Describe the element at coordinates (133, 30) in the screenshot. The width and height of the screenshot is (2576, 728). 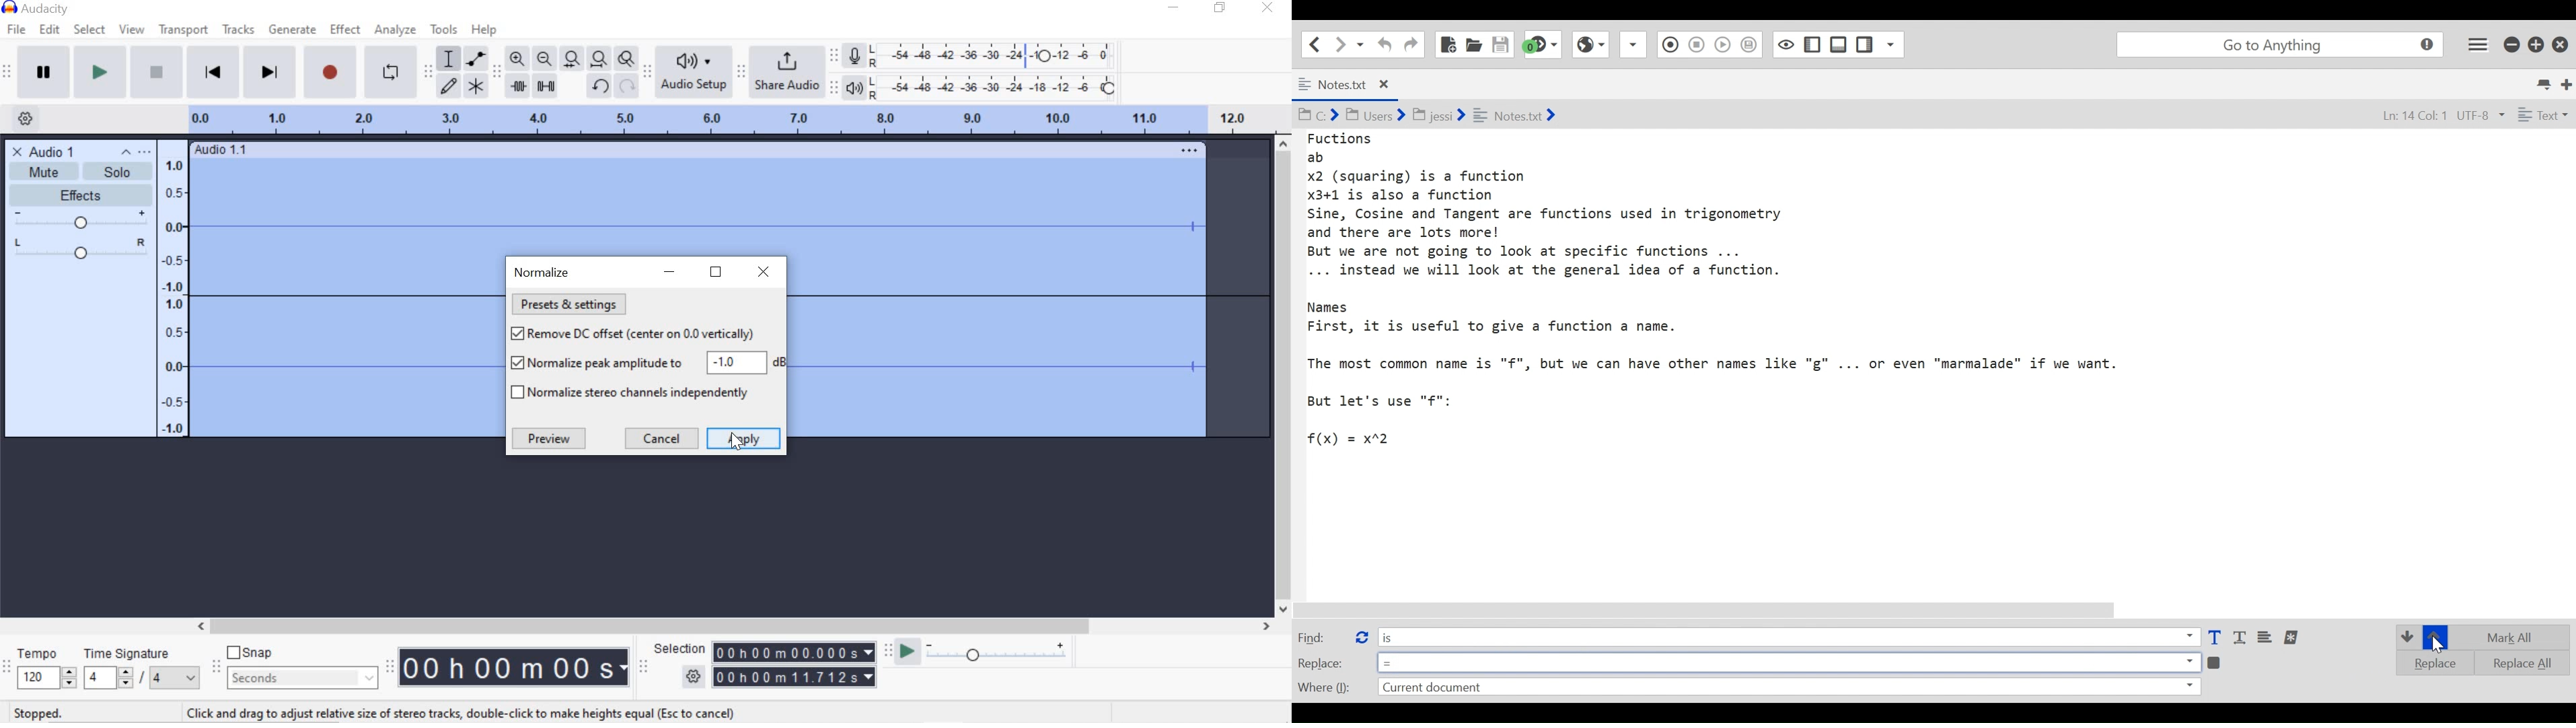
I see `view` at that location.